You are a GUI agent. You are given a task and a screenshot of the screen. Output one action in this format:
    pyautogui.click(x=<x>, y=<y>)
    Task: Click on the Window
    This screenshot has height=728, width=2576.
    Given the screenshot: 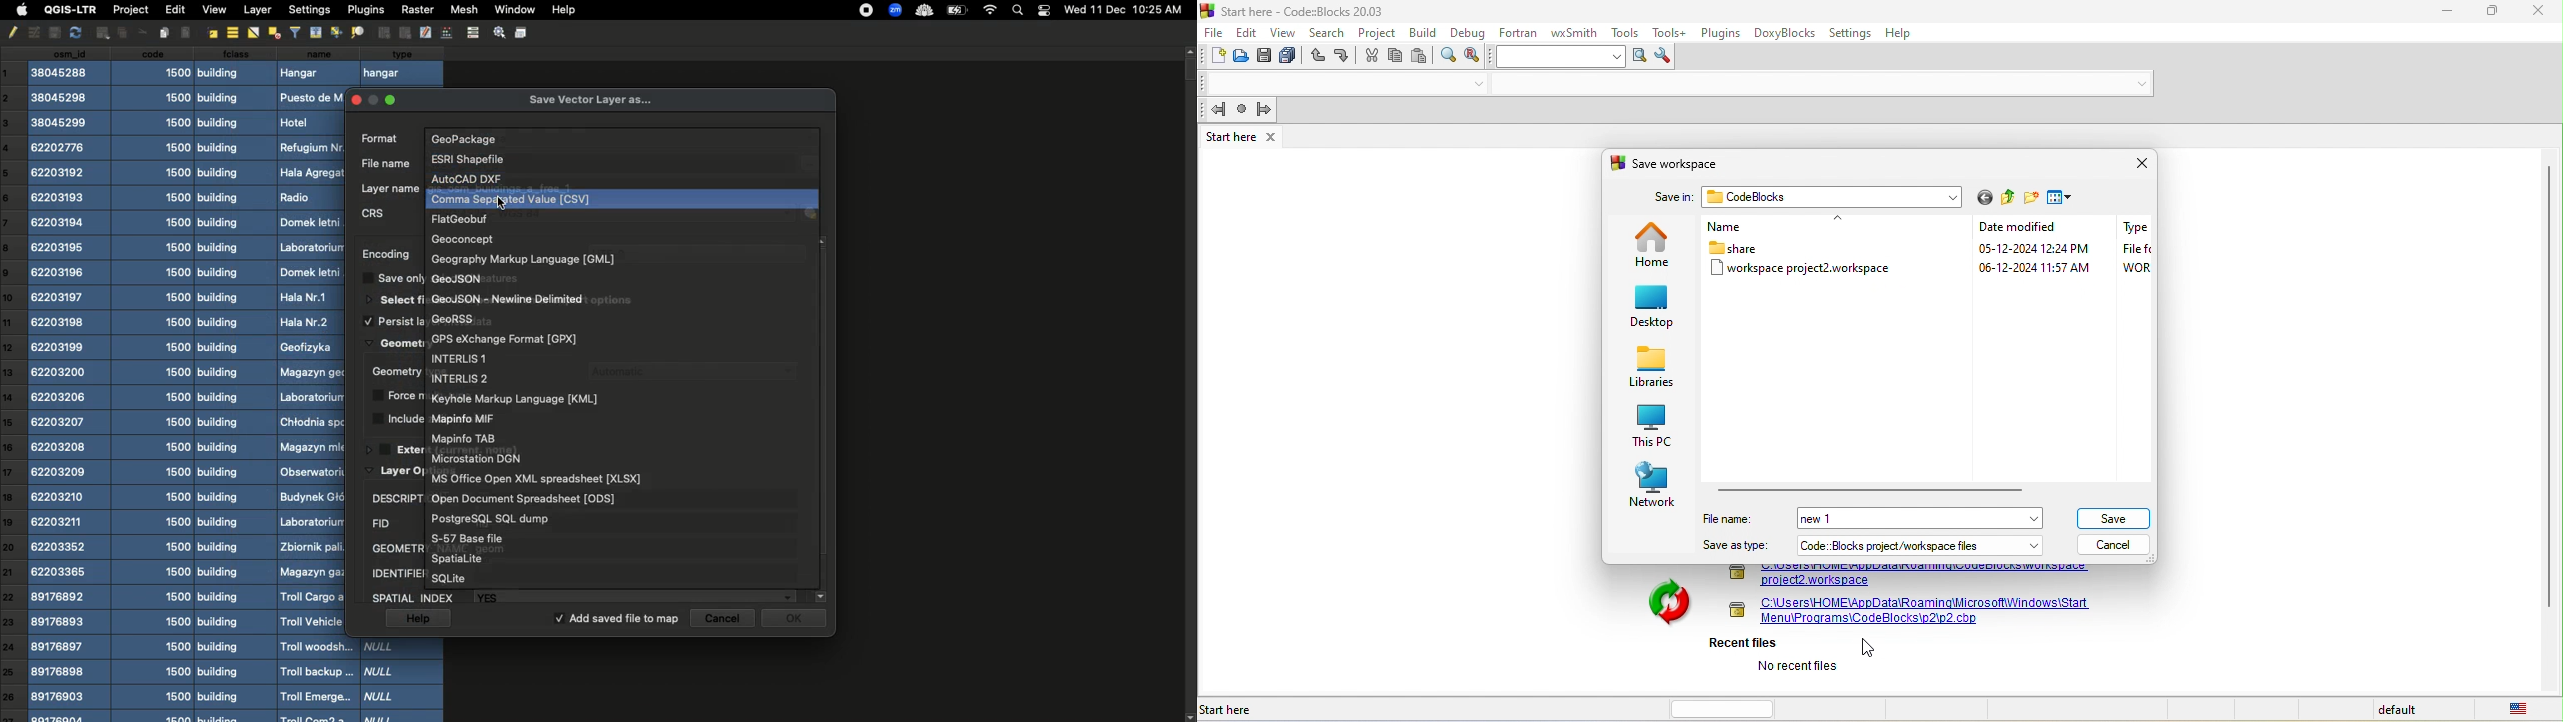 What is the action you would take?
    pyautogui.click(x=512, y=8)
    